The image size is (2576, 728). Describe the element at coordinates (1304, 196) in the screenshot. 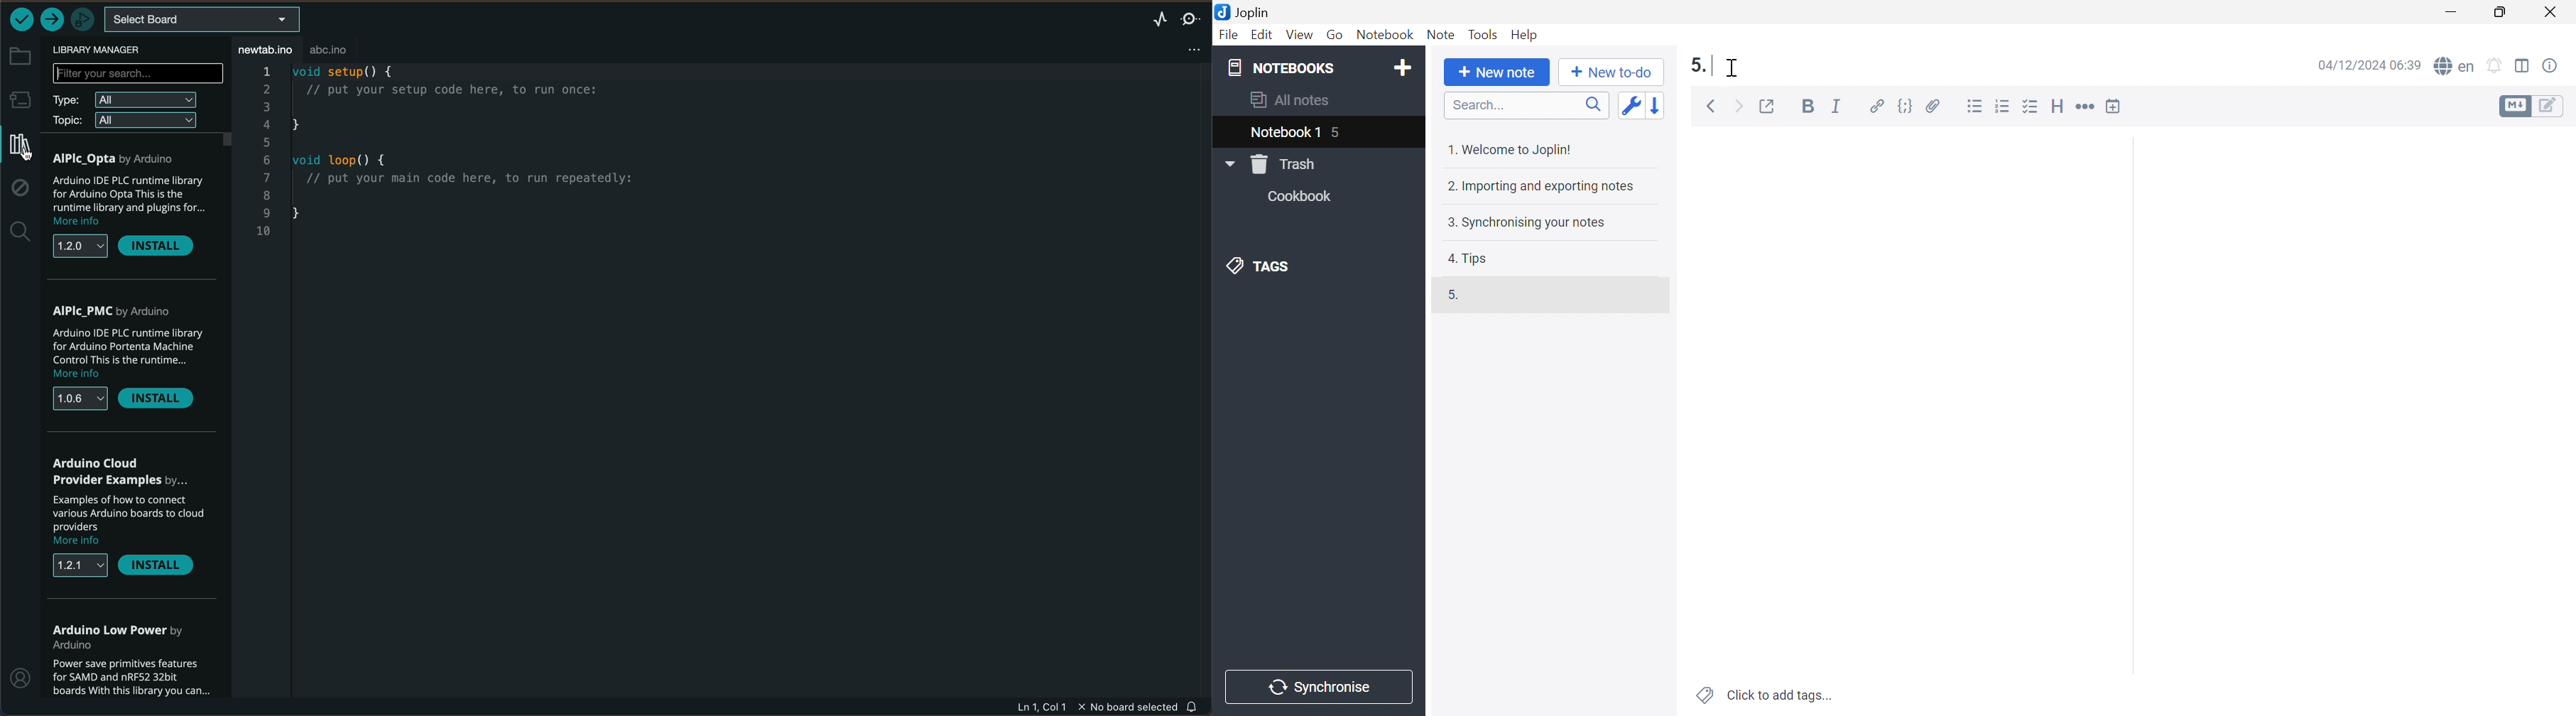

I see `Cookbook` at that location.